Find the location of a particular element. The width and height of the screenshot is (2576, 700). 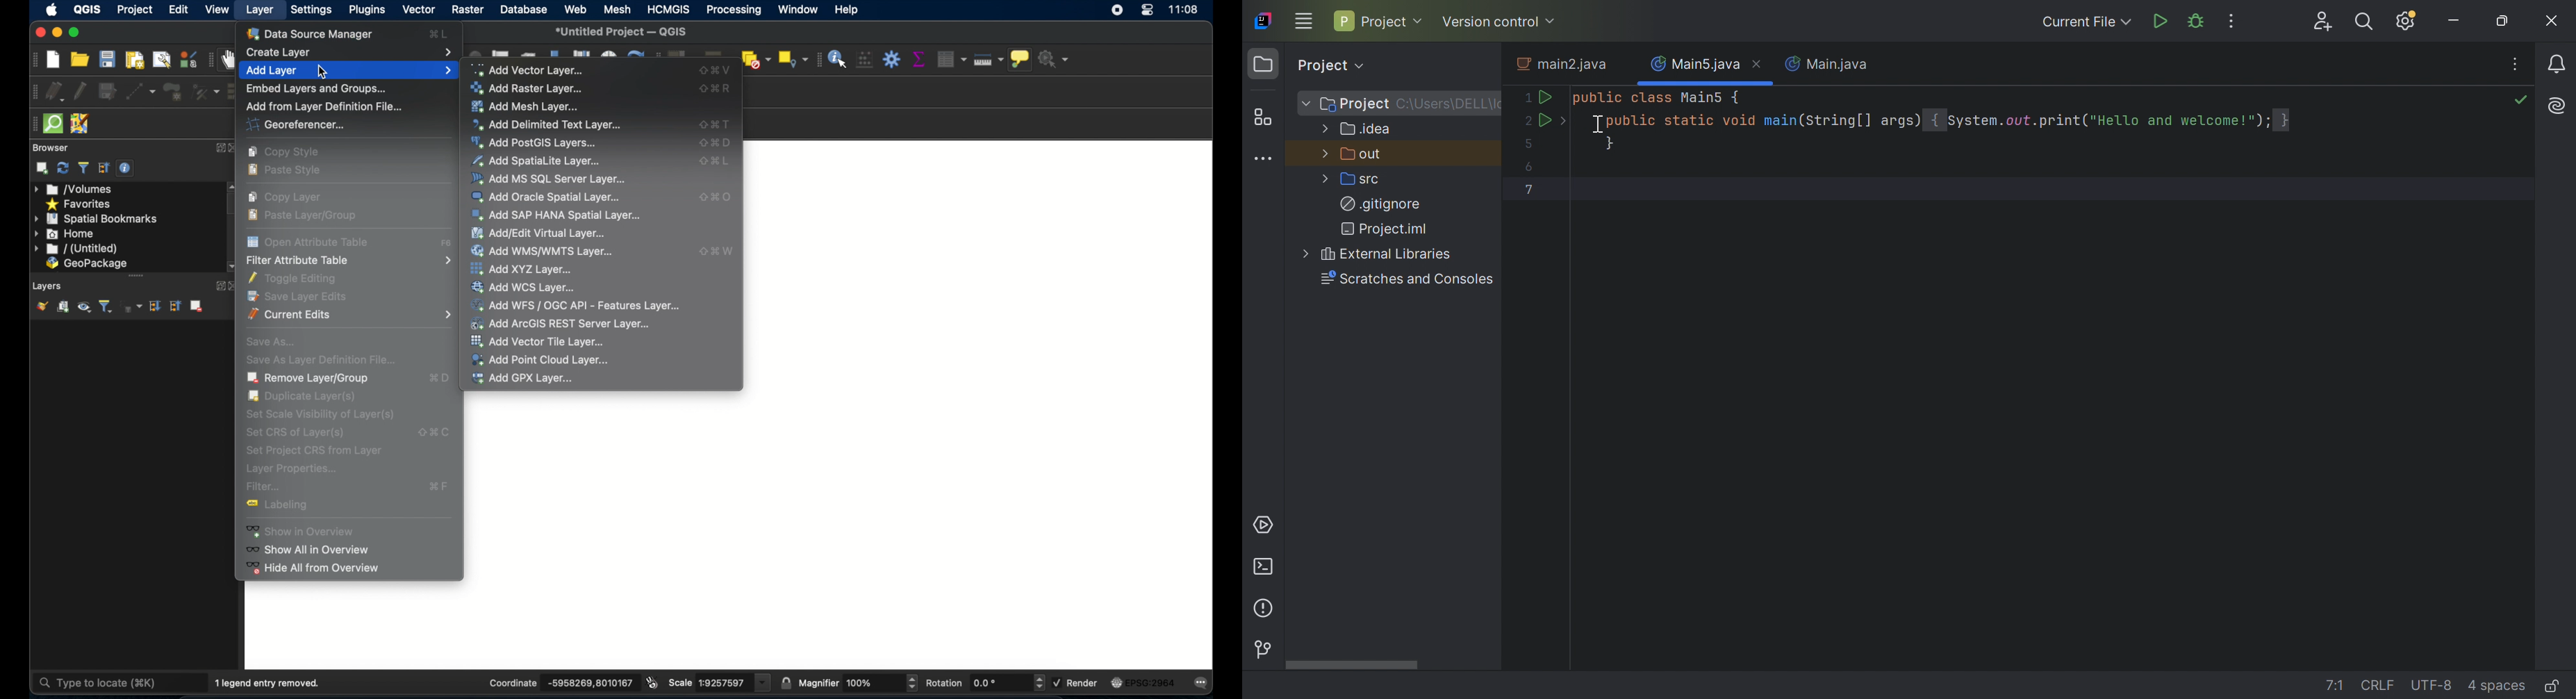

database is located at coordinates (525, 10).